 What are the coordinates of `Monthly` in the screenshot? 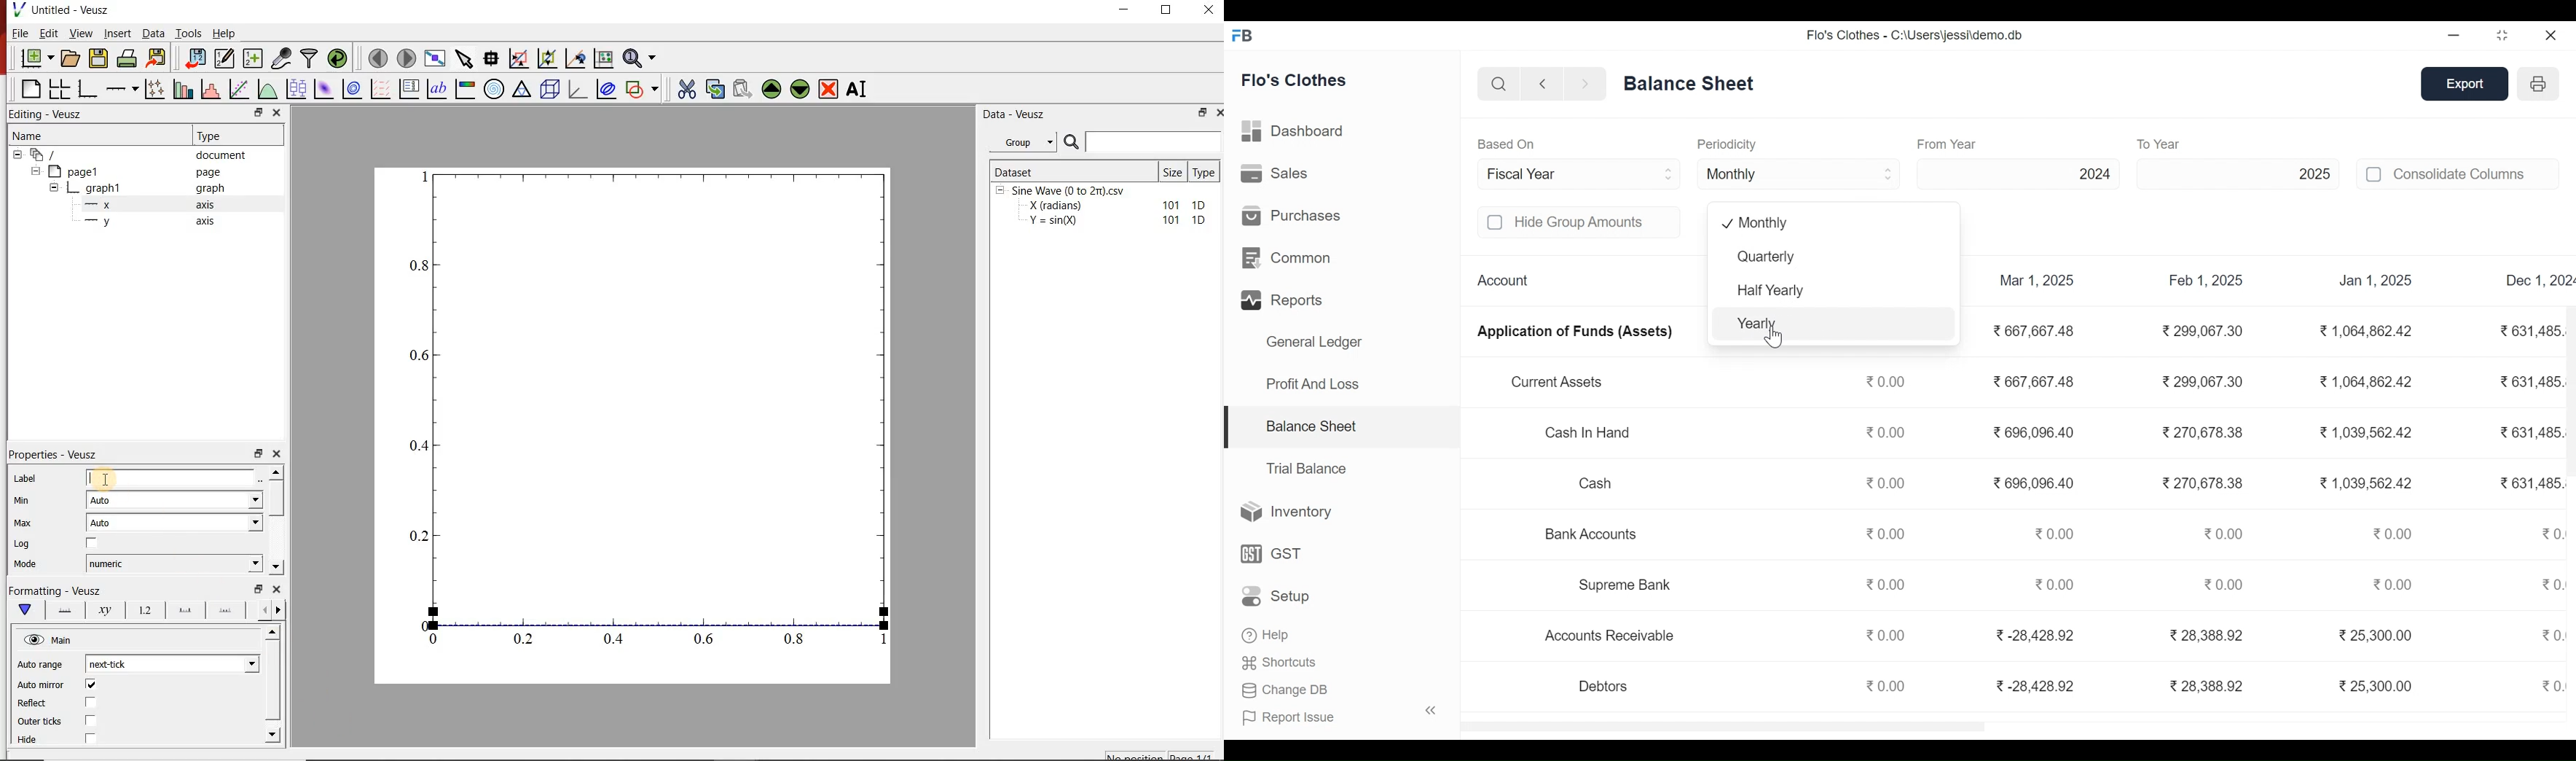 It's located at (1800, 173).